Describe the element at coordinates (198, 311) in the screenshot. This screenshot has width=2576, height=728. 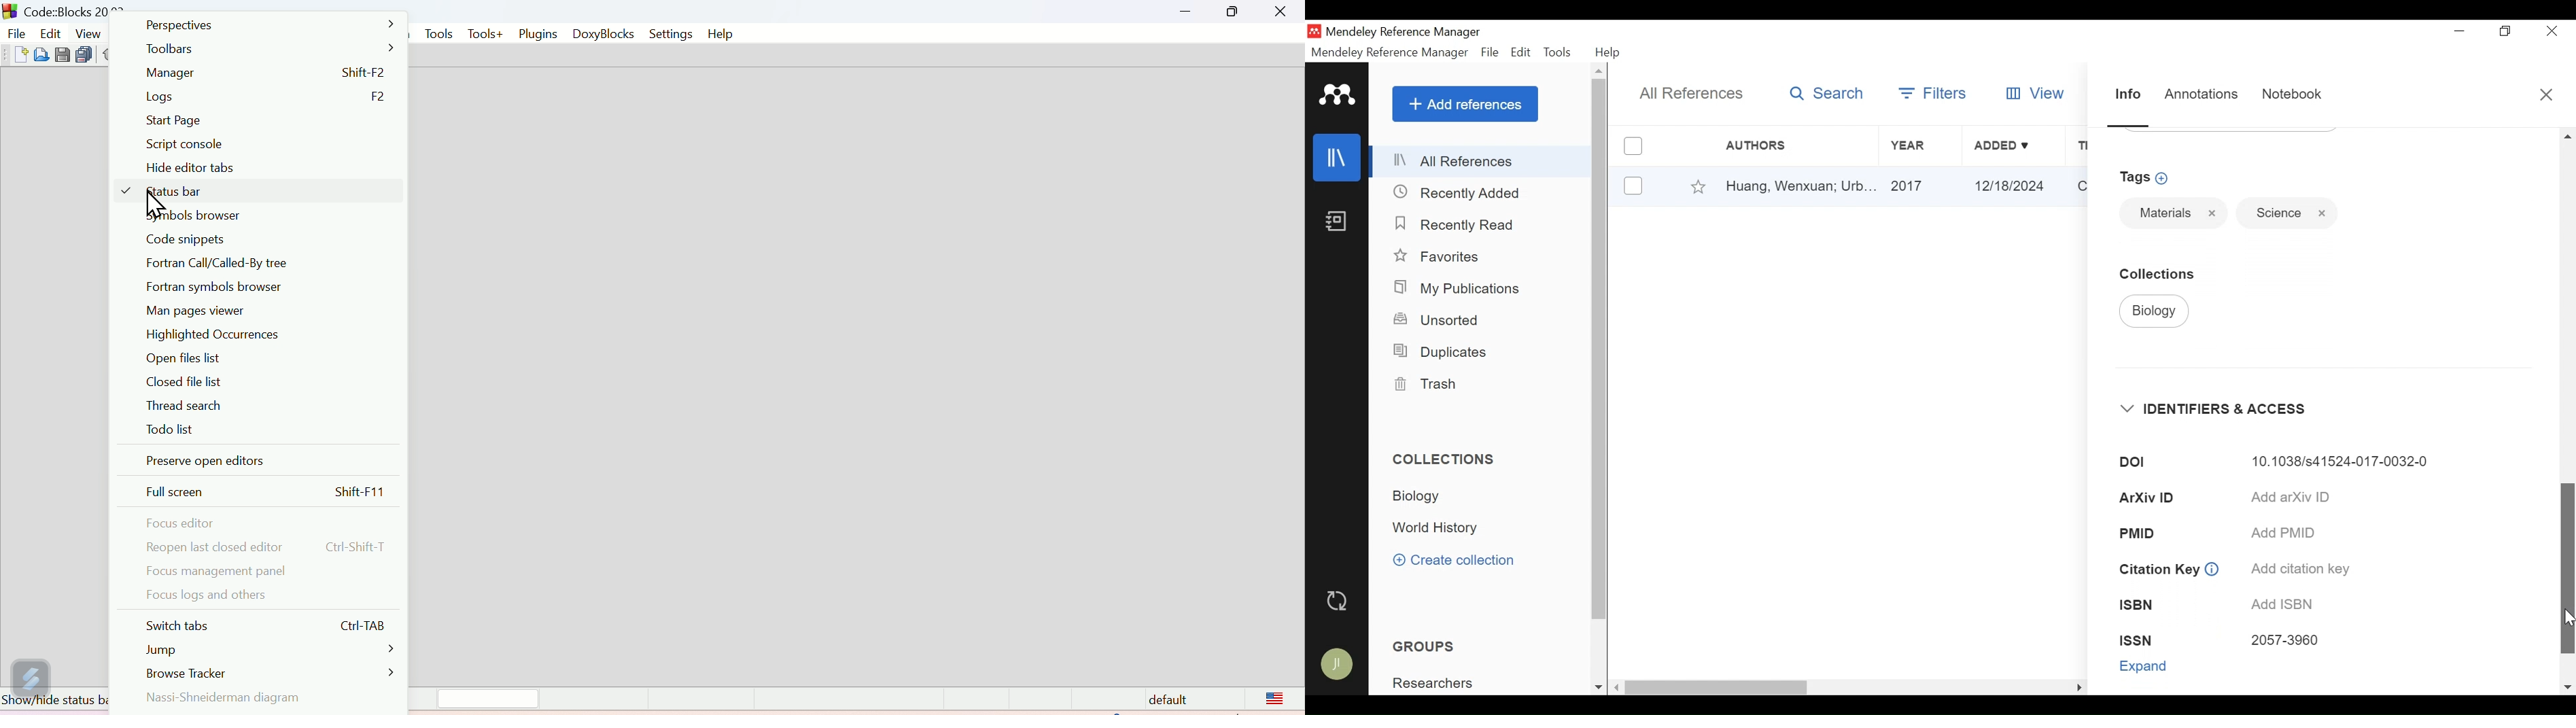
I see `Man pages viewer` at that location.